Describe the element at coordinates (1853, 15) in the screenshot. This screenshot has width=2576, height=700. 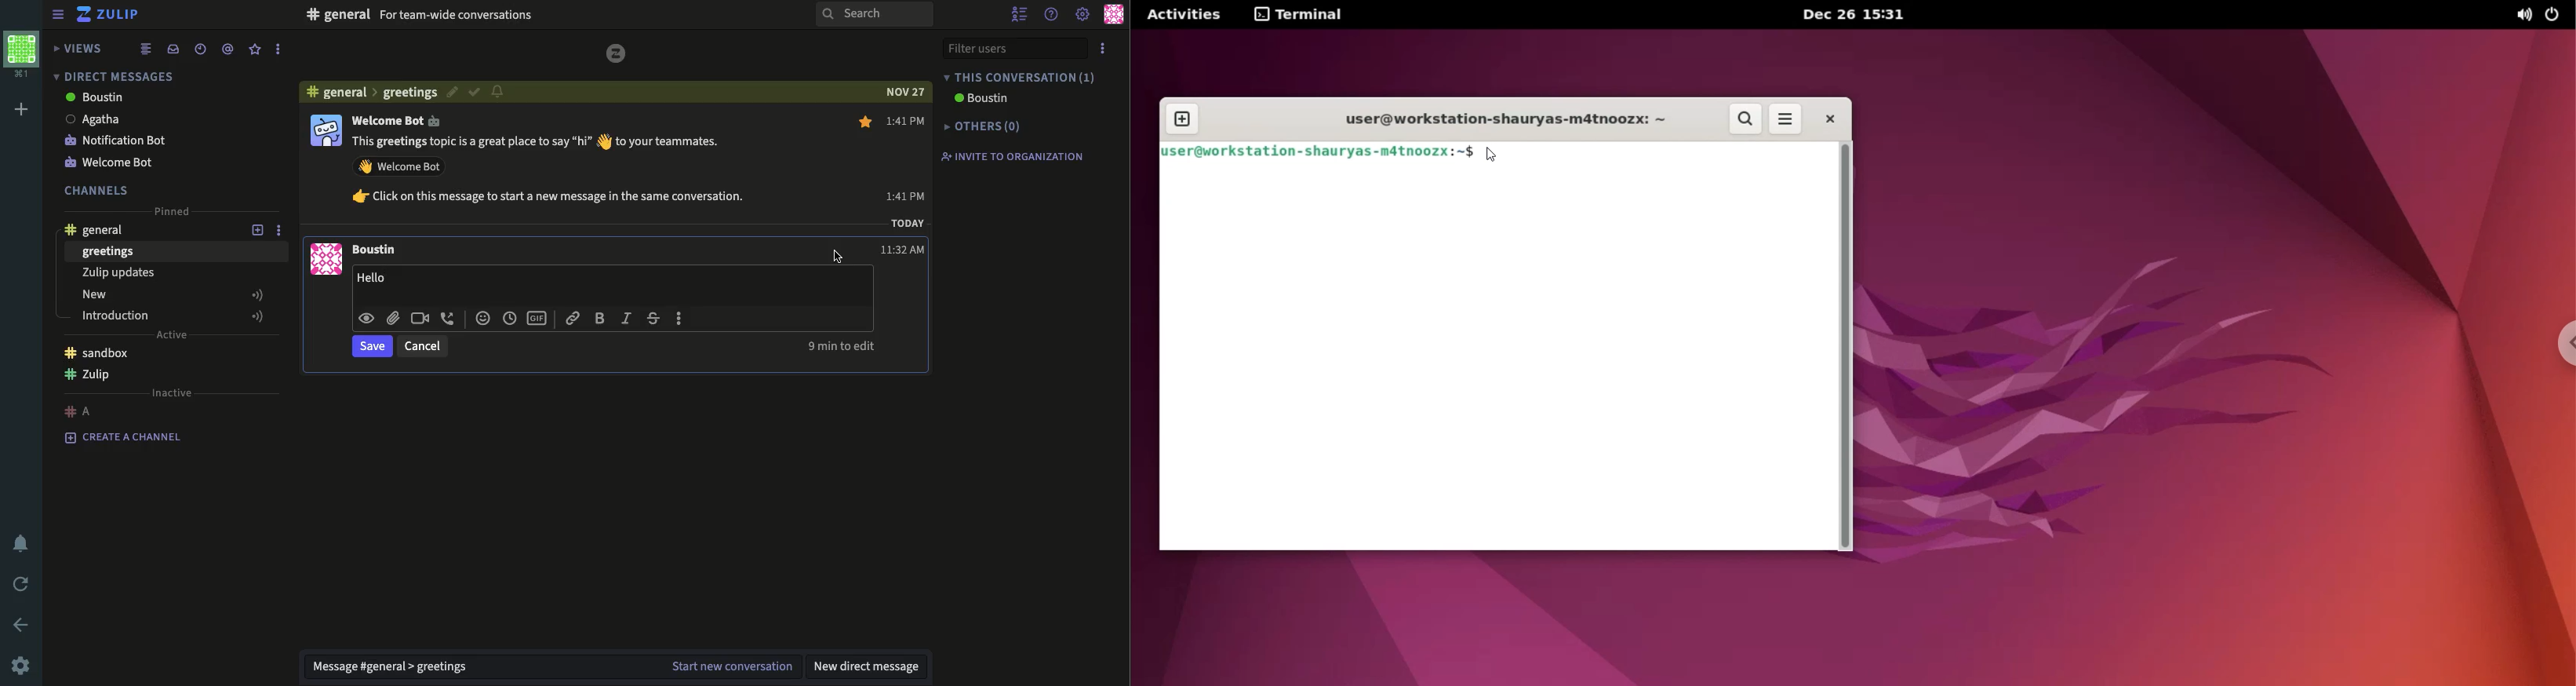
I see `Dec 26 15:31` at that location.